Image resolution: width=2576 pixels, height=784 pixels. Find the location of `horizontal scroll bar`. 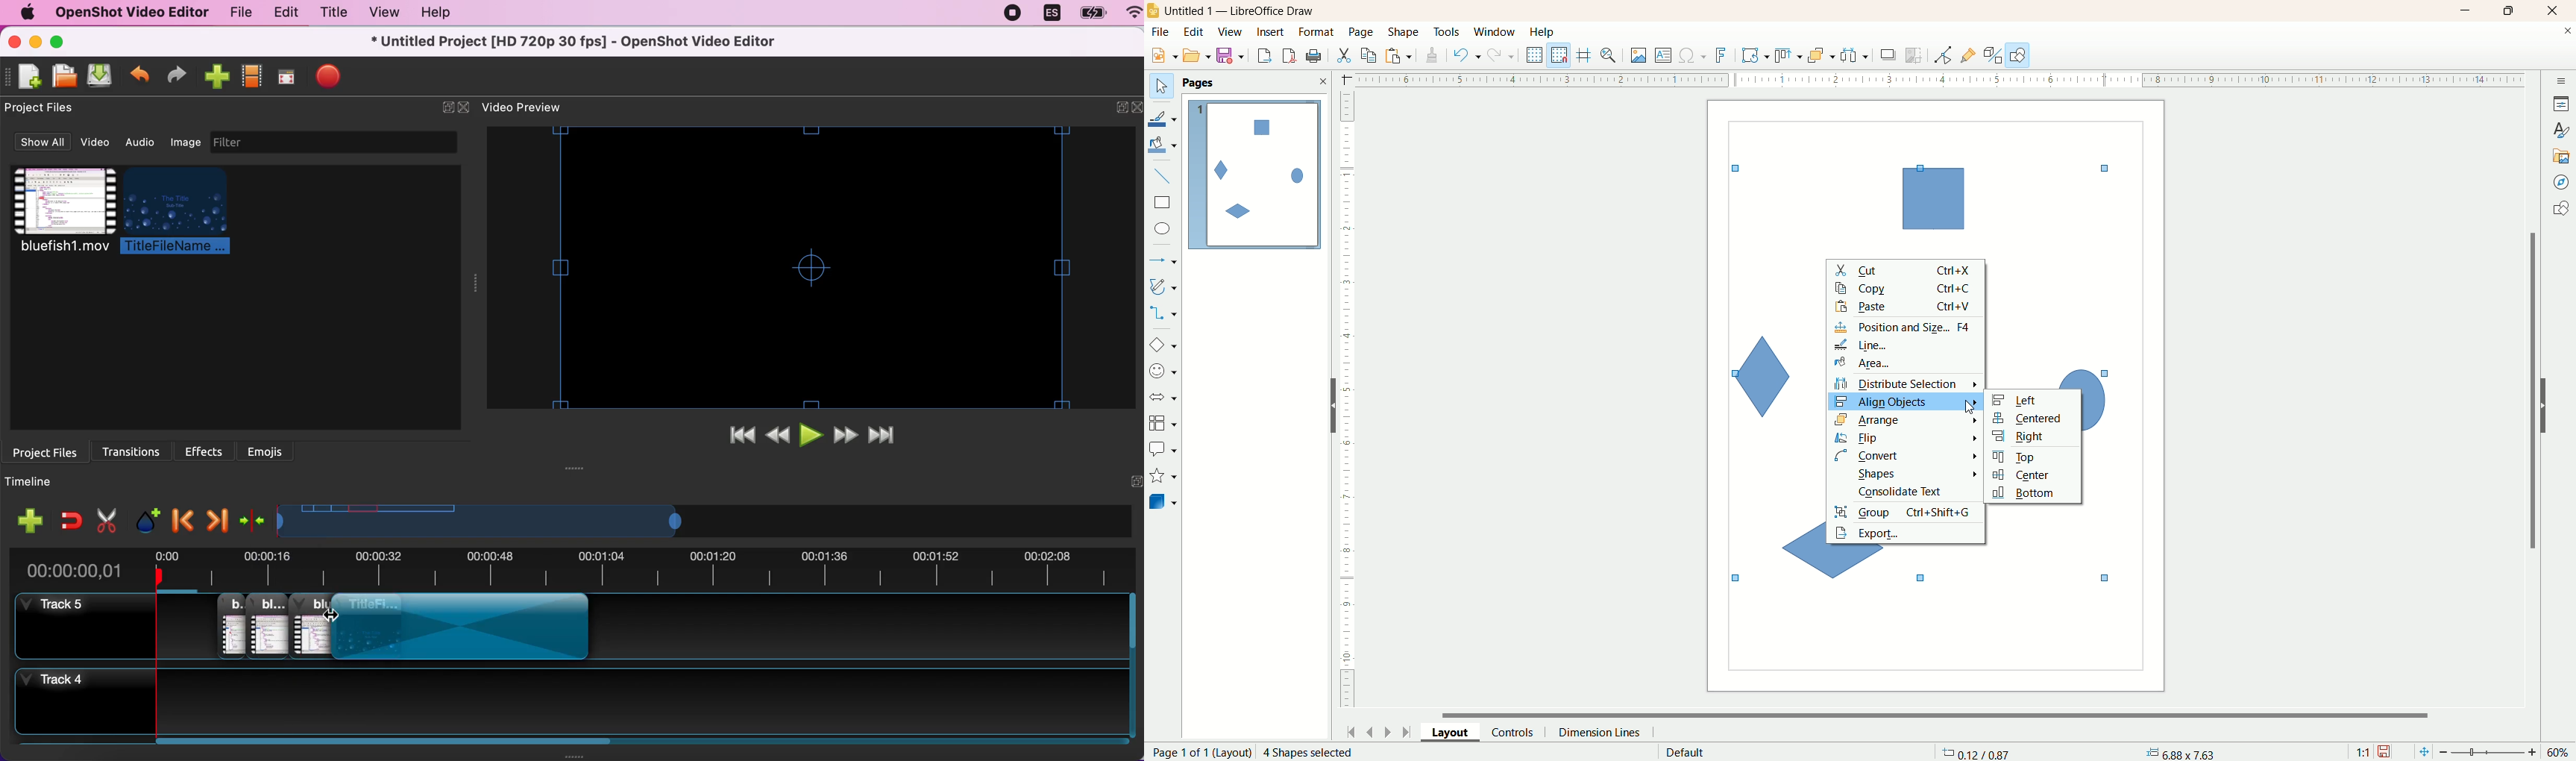

horizontal scroll bar is located at coordinates (1944, 713).